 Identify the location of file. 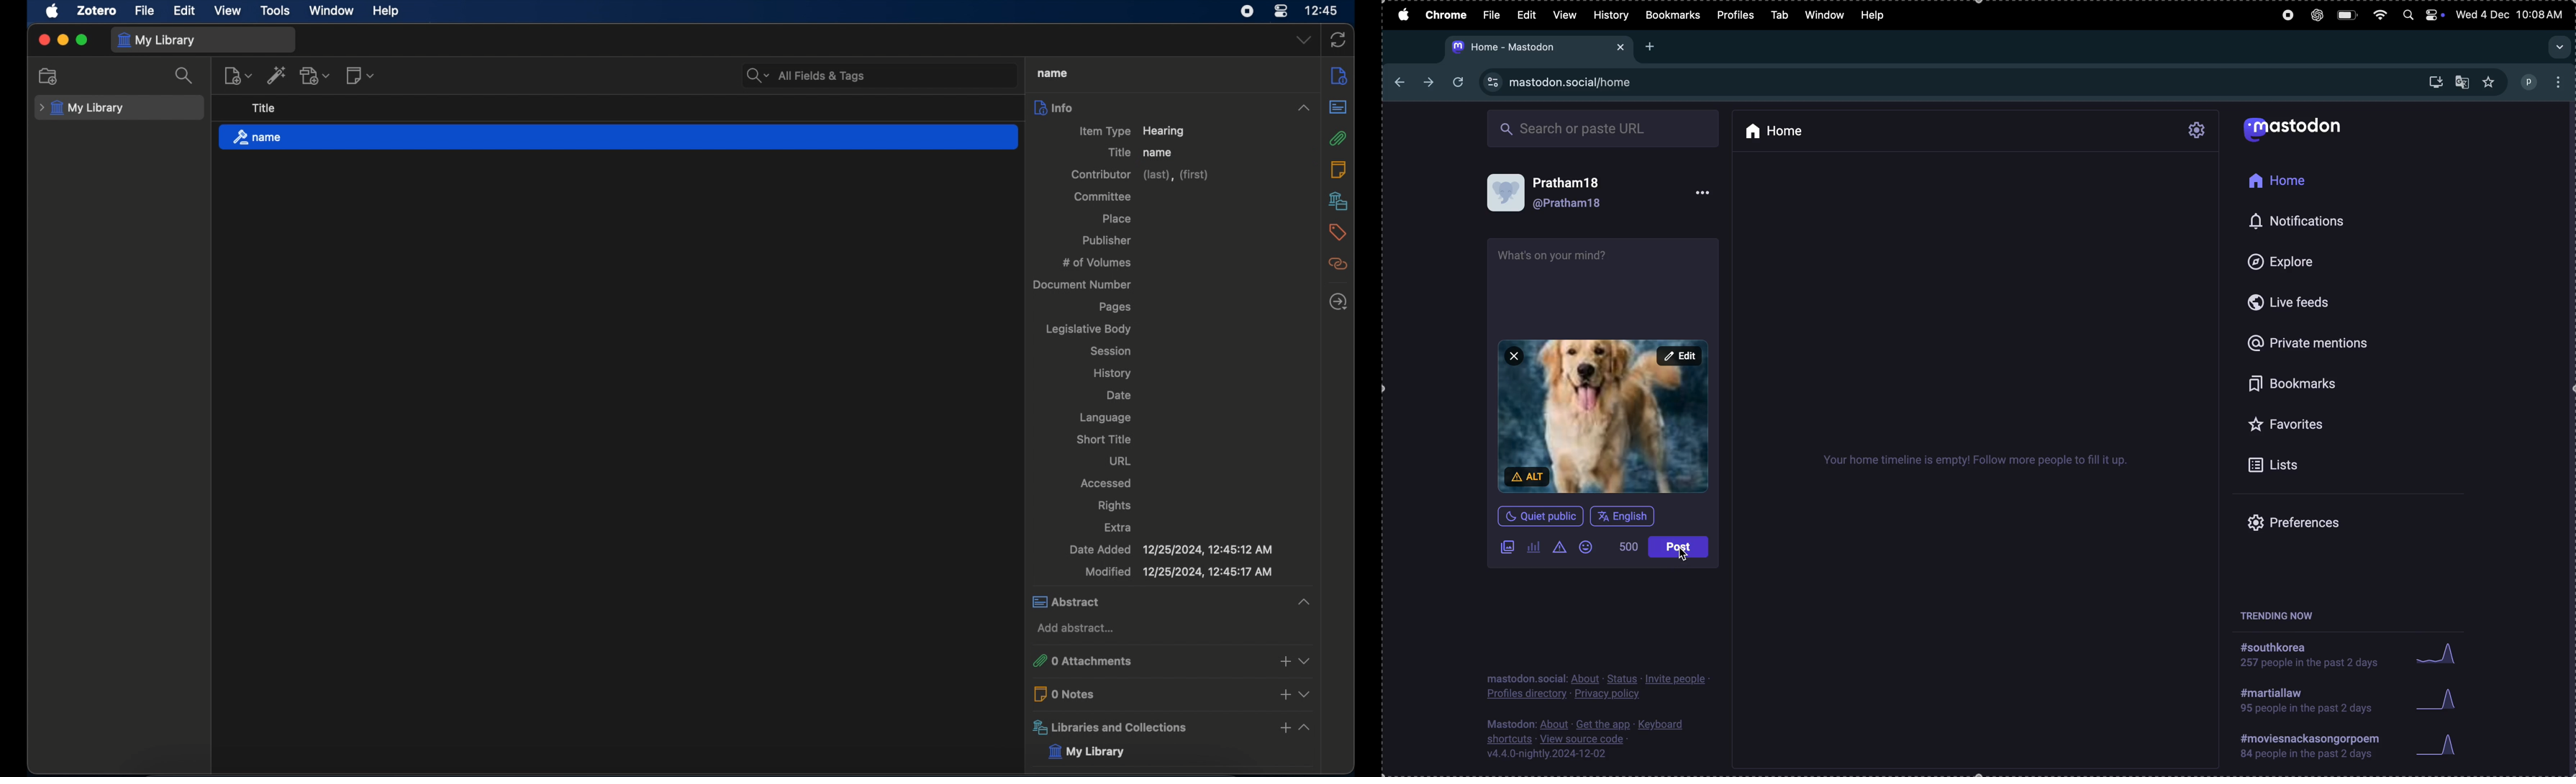
(146, 11).